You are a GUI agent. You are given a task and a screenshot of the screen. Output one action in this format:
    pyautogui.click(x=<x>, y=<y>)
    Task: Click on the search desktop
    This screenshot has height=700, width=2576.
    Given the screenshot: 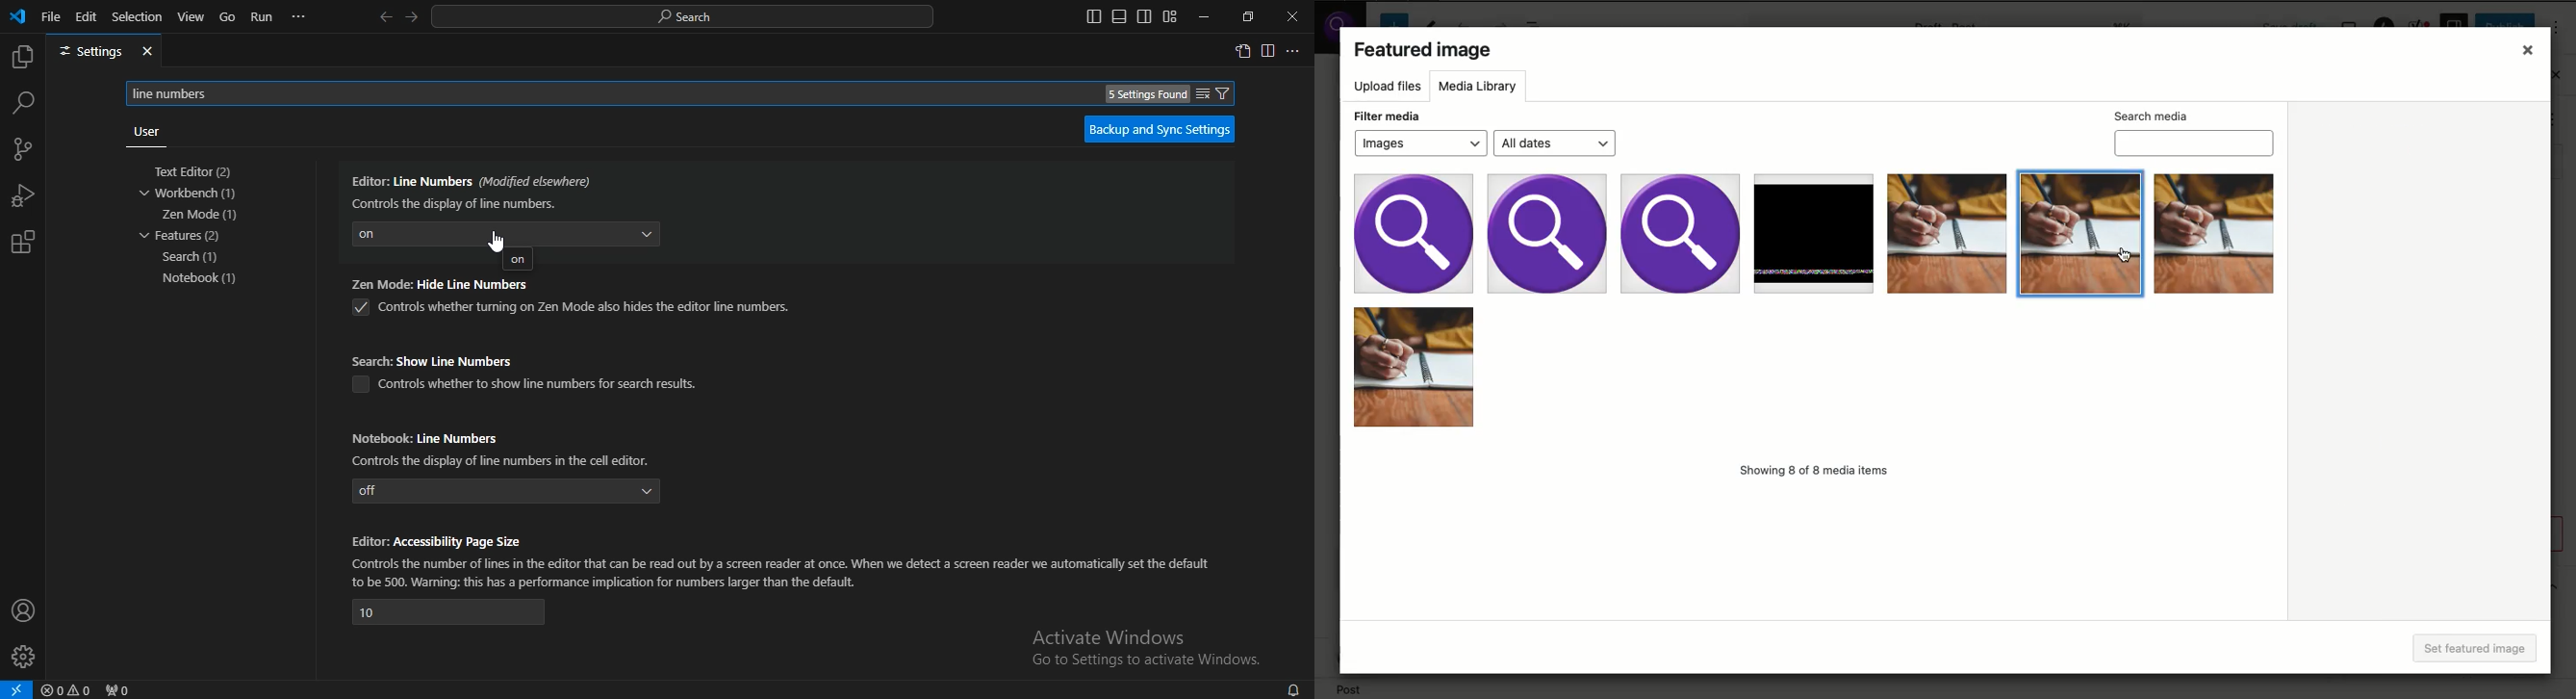 What is the action you would take?
    pyautogui.click(x=688, y=17)
    